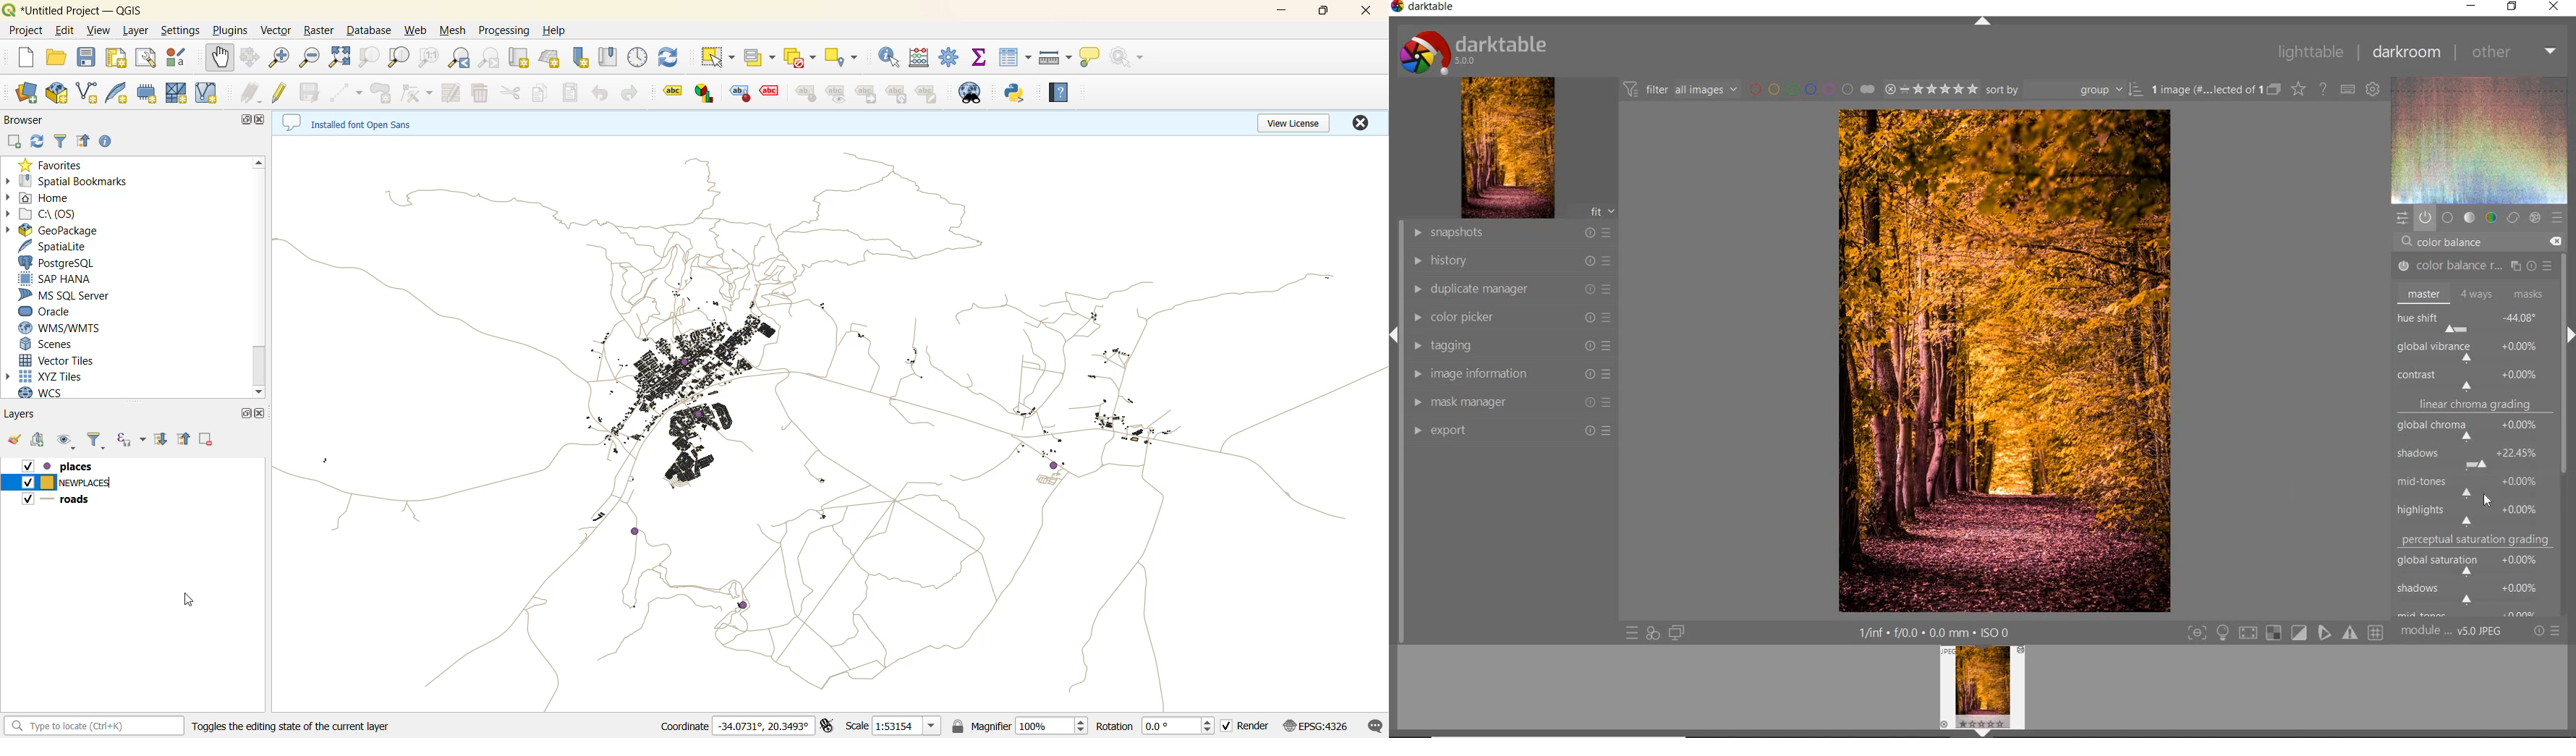 Image resolution: width=2576 pixels, height=756 pixels. I want to click on reset or preset & preference, so click(2546, 631).